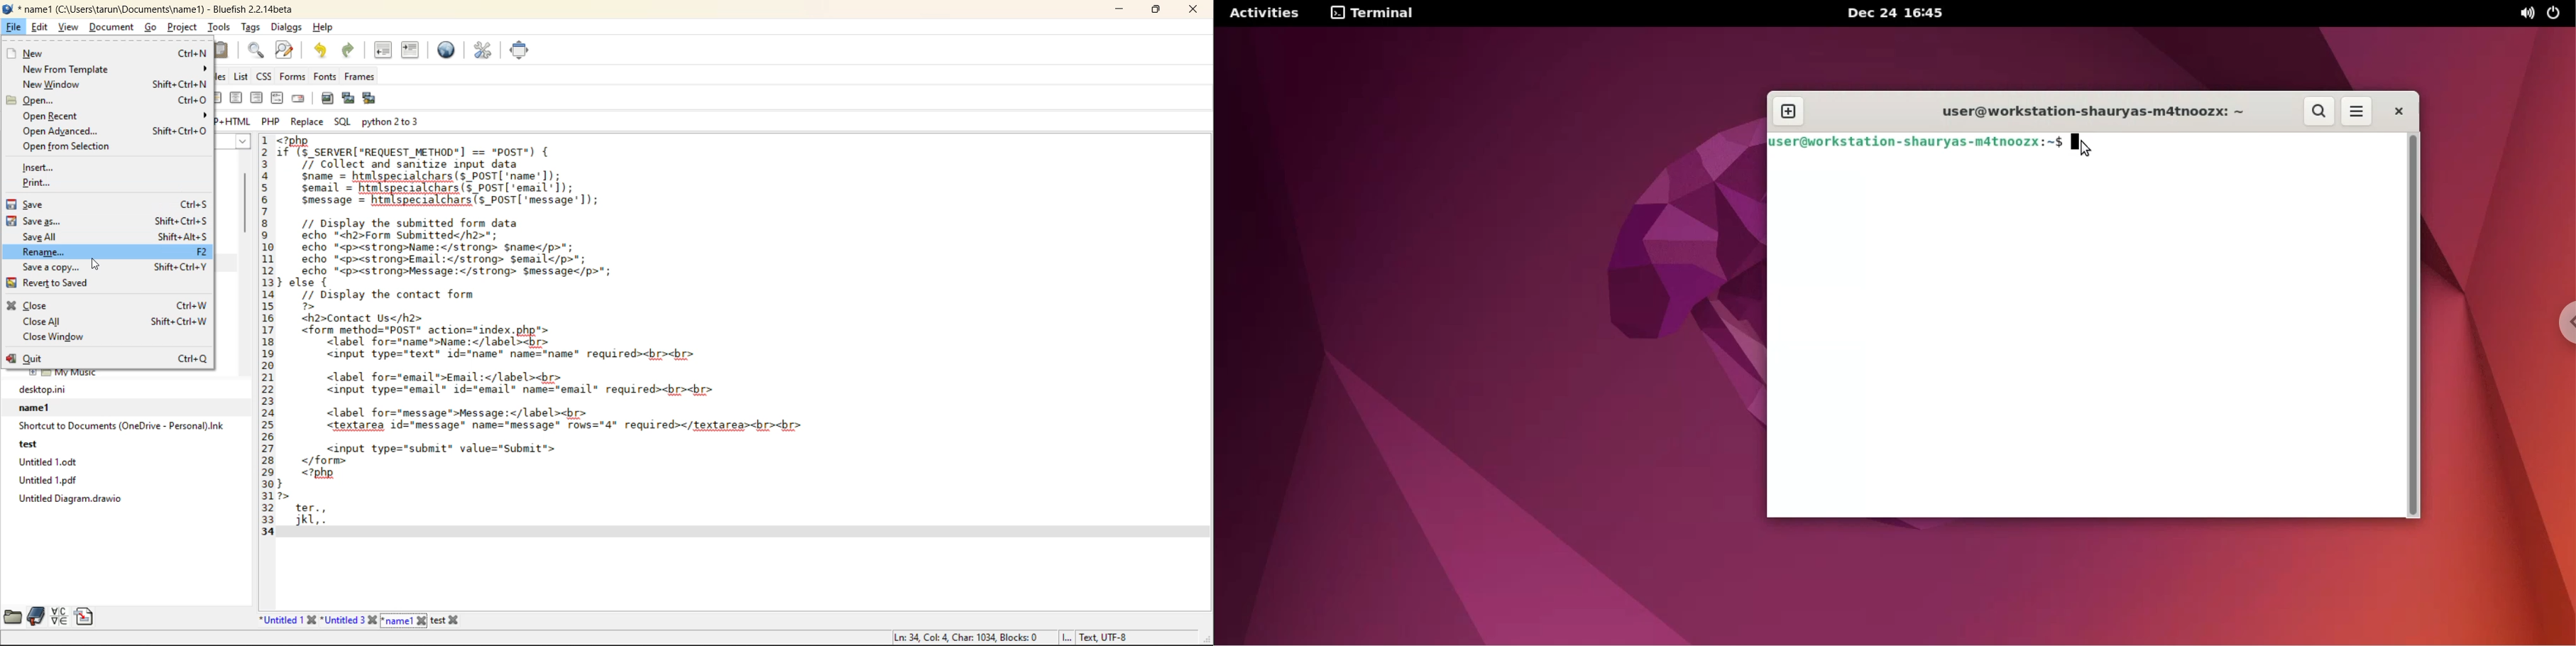  What do you see at coordinates (107, 222) in the screenshot?
I see `save as` at bounding box center [107, 222].